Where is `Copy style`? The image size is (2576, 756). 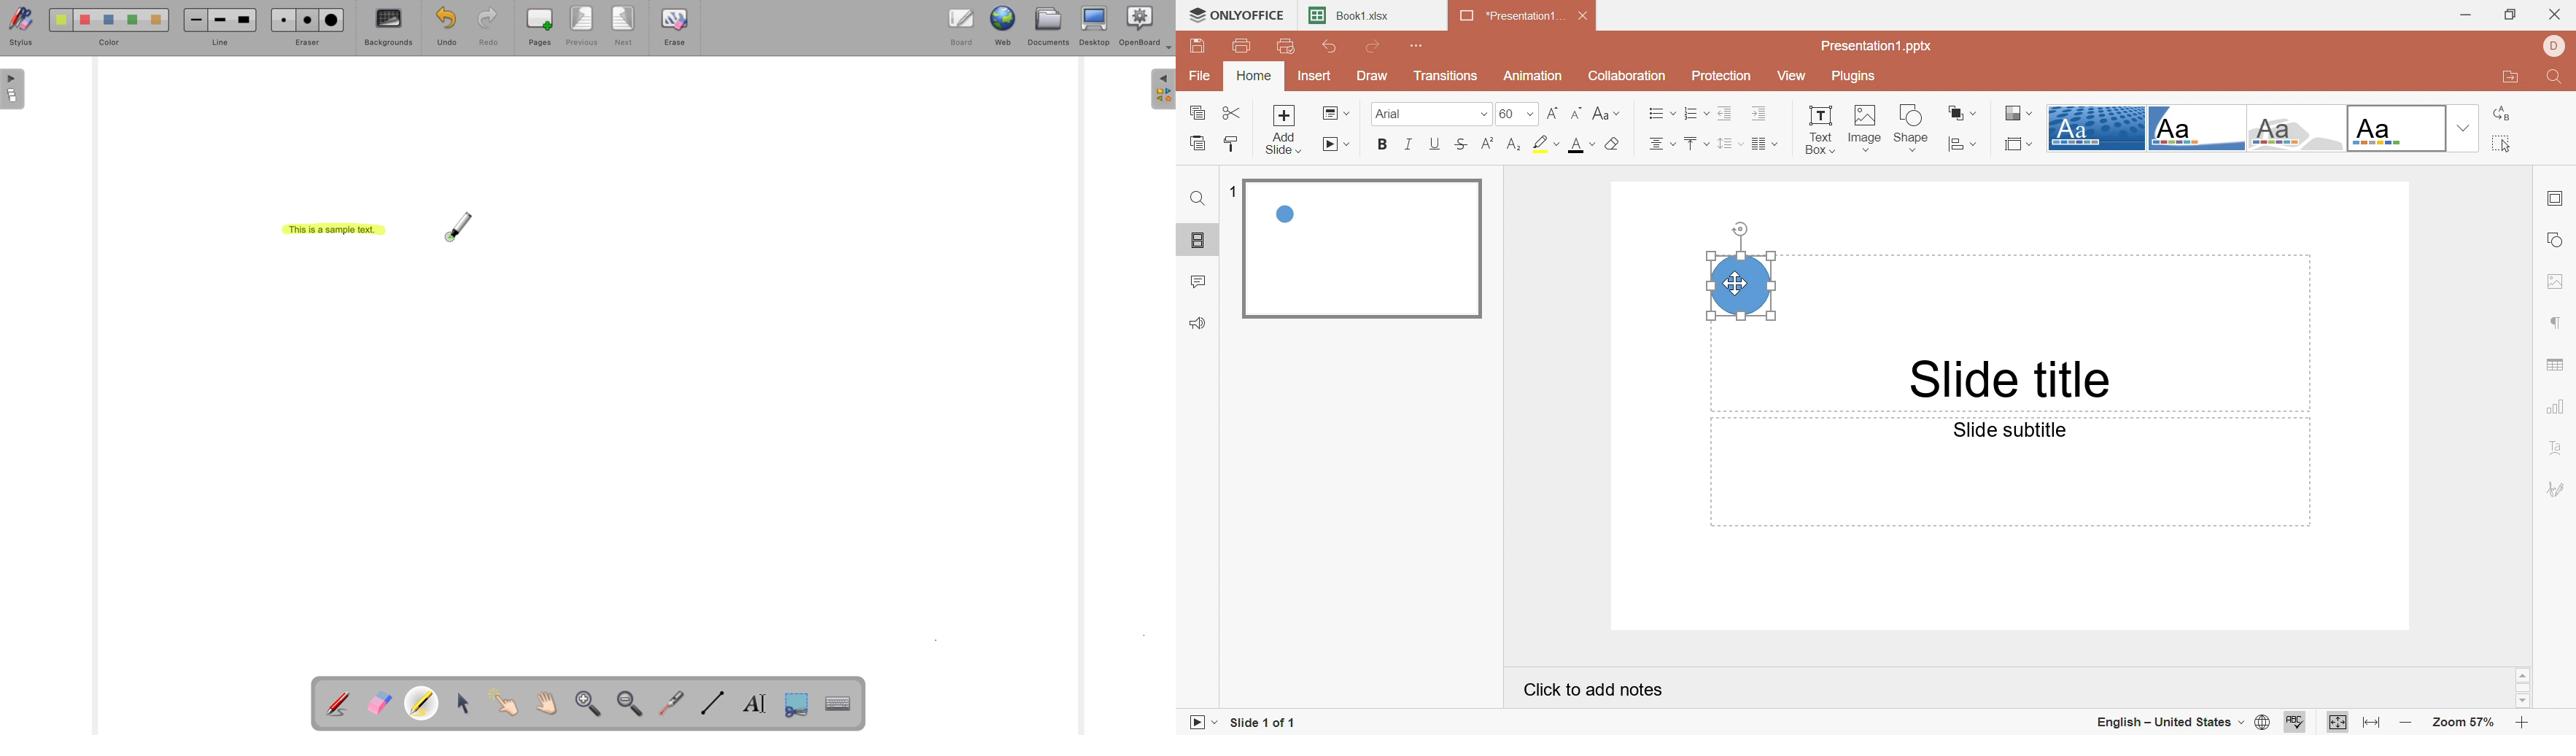 Copy style is located at coordinates (1231, 142).